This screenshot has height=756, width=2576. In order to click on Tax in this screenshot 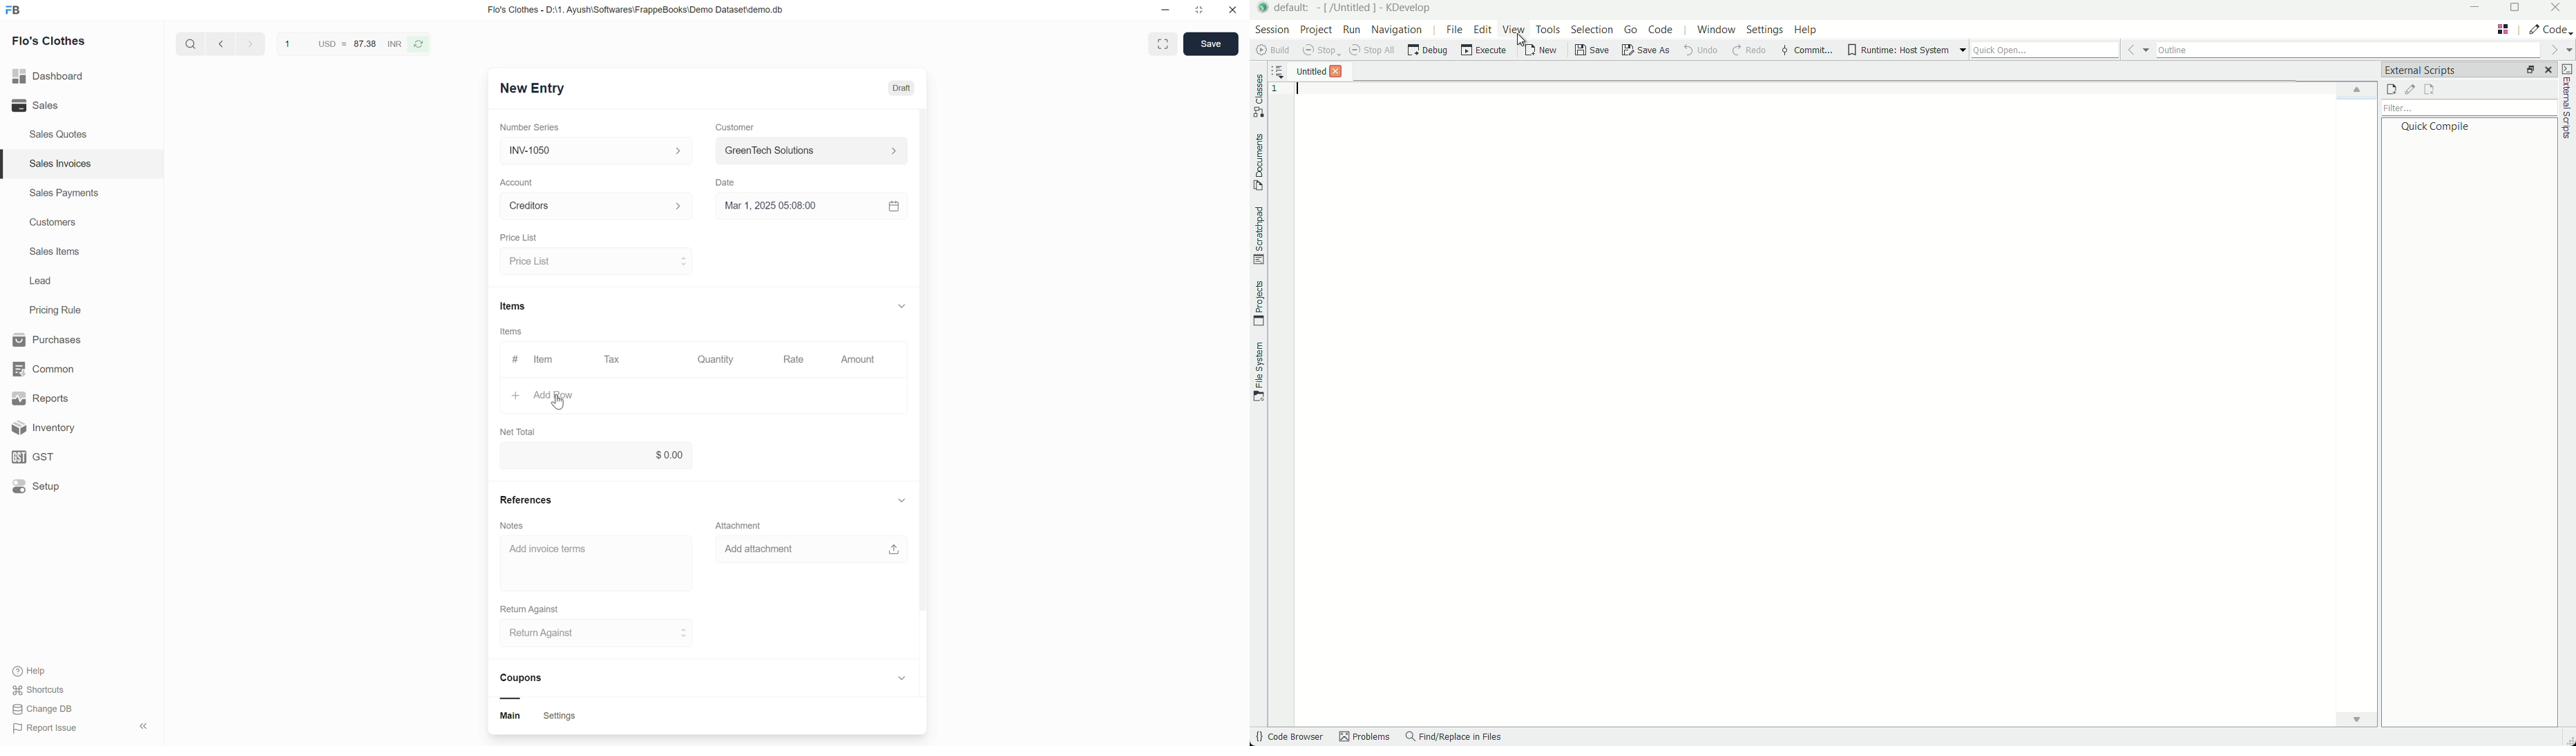, I will do `click(614, 362)`.